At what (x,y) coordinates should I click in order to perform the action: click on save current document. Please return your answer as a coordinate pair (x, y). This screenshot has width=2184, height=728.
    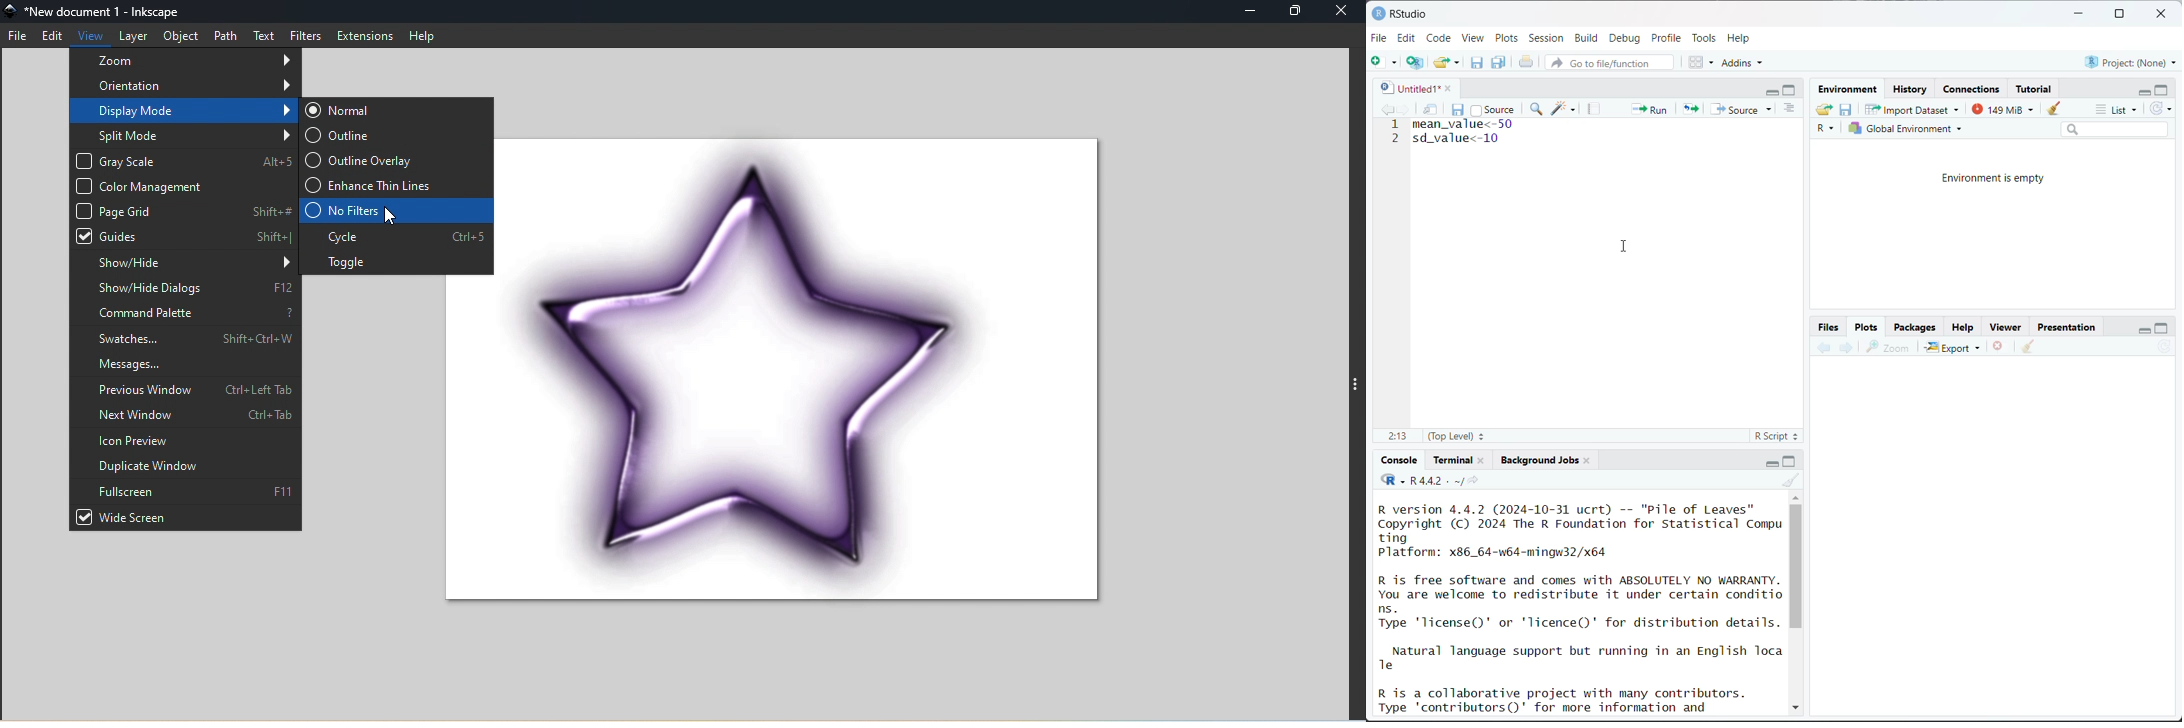
    Looking at the image, I should click on (1459, 108).